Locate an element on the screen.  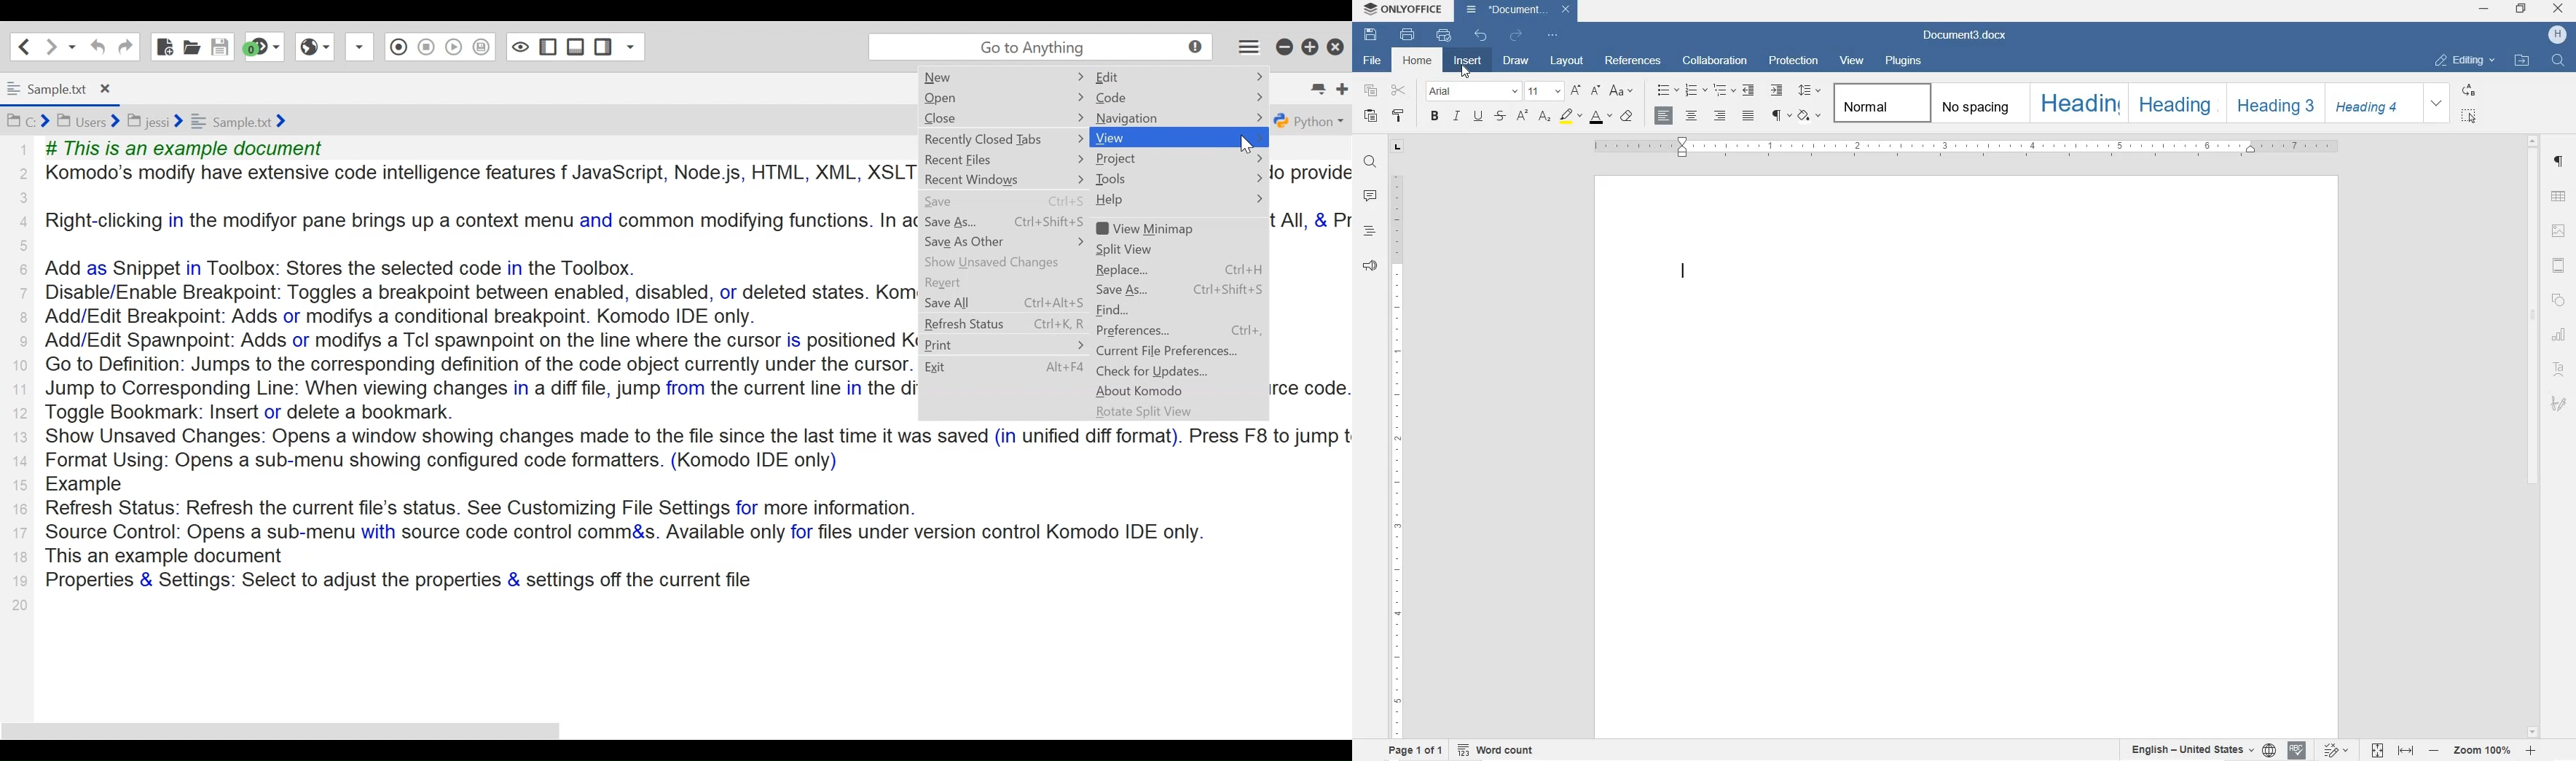
FIT TO PAGE OR WIDTH is located at coordinates (2392, 752).